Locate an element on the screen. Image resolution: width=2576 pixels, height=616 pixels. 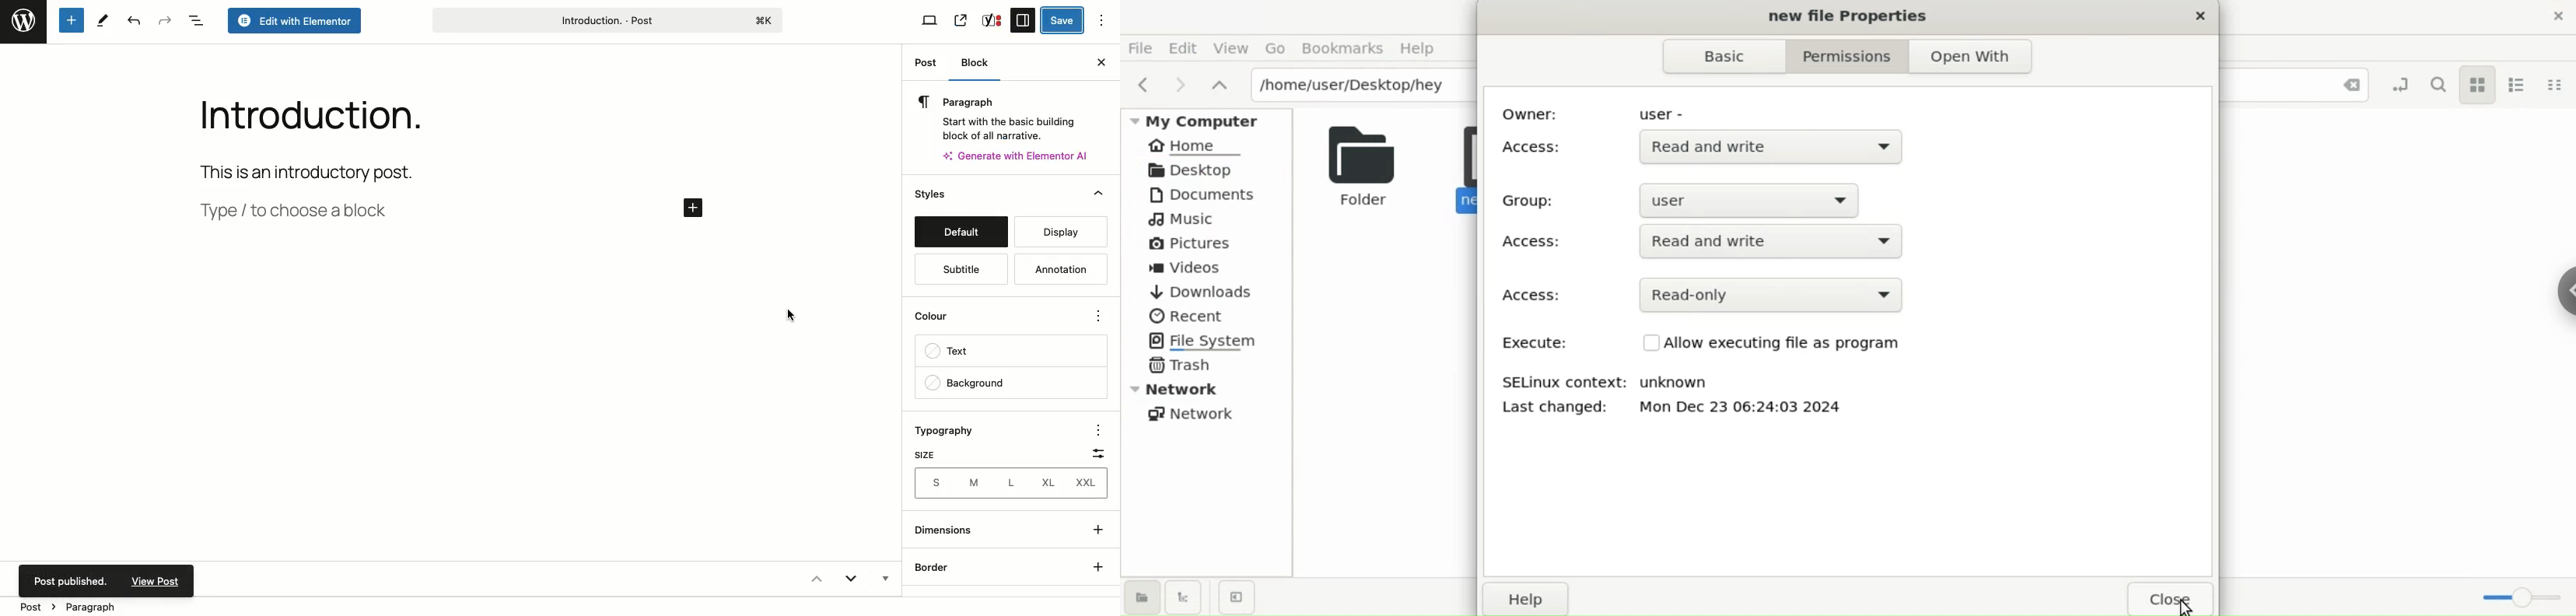
Post is located at coordinates (927, 65).